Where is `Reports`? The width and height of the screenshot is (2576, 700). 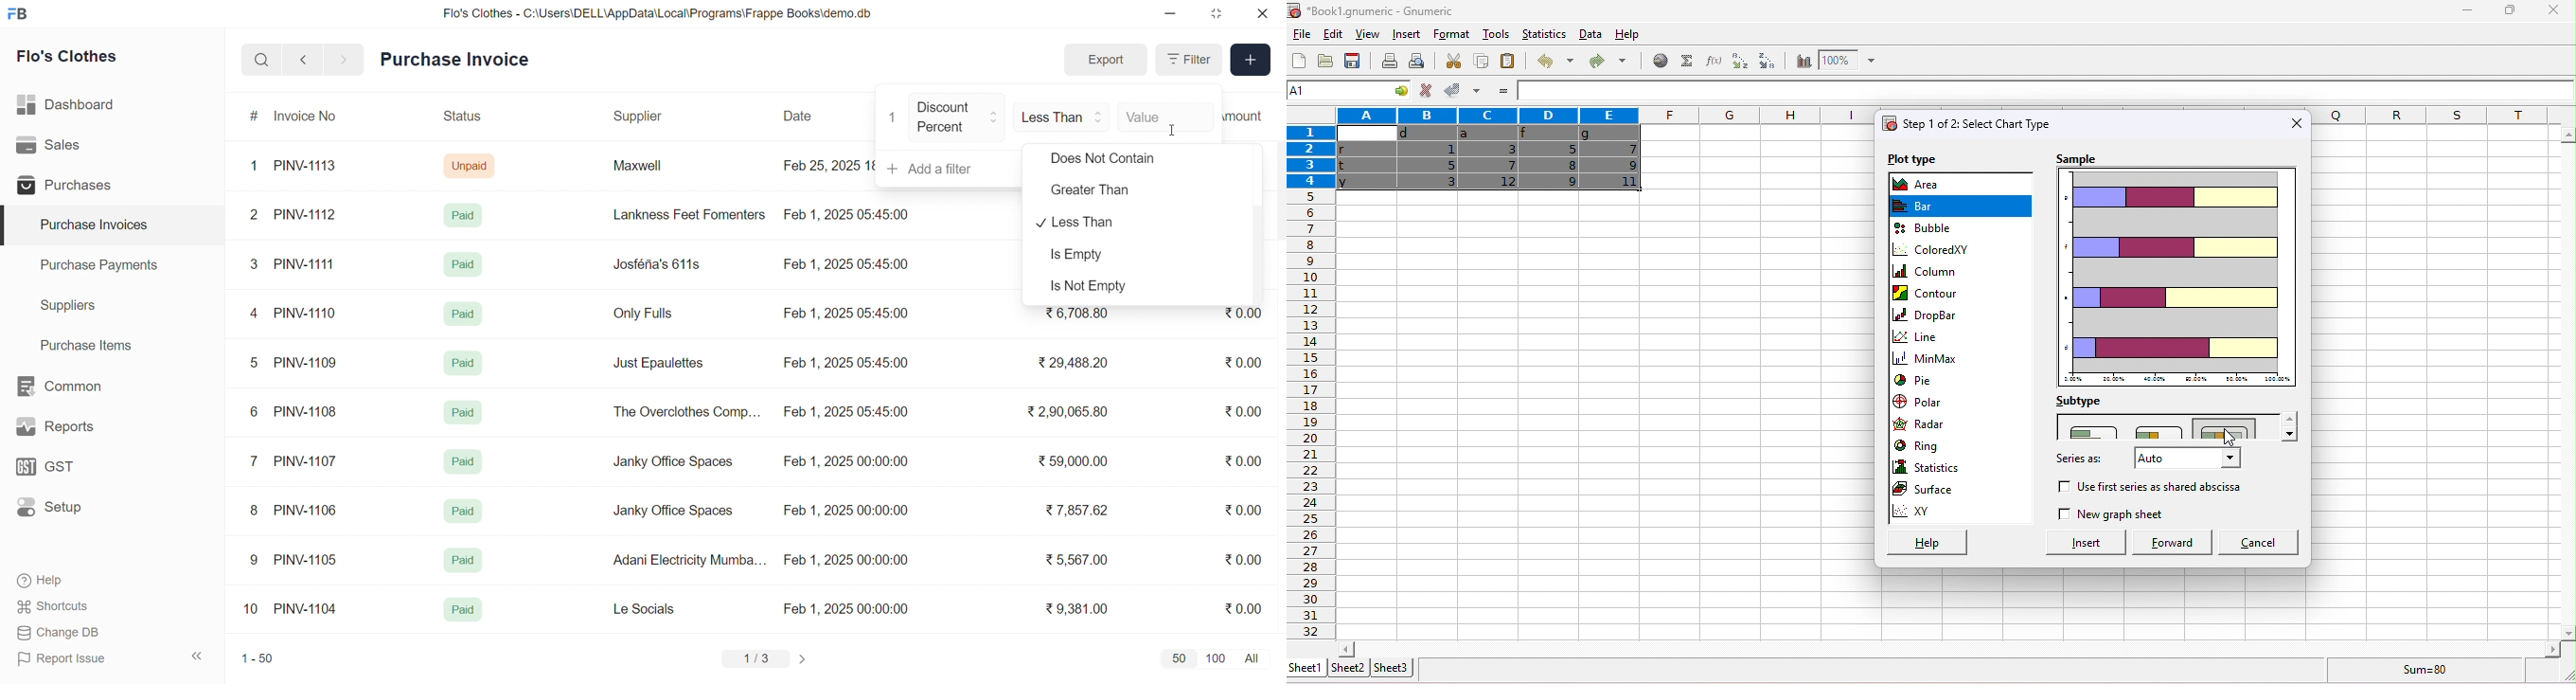 Reports is located at coordinates (71, 430).